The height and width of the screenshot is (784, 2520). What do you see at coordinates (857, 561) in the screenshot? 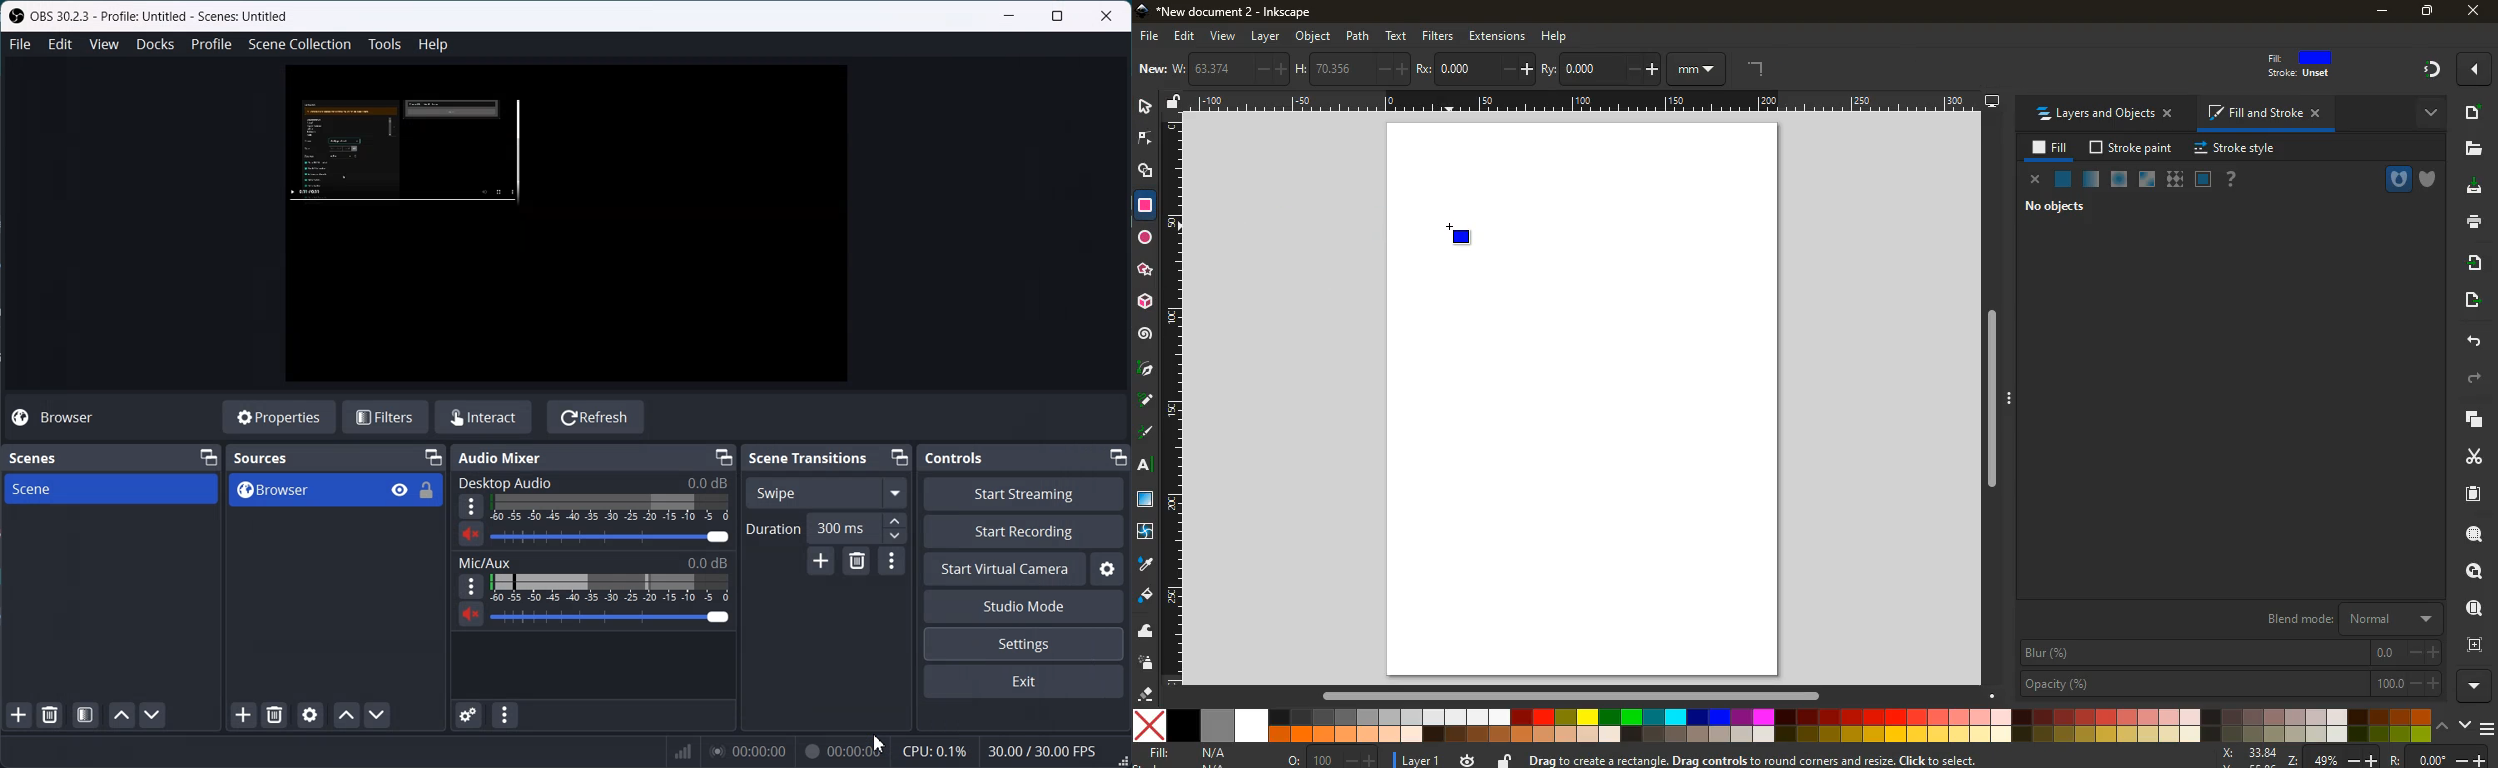
I see `Remove configurable transition` at bounding box center [857, 561].